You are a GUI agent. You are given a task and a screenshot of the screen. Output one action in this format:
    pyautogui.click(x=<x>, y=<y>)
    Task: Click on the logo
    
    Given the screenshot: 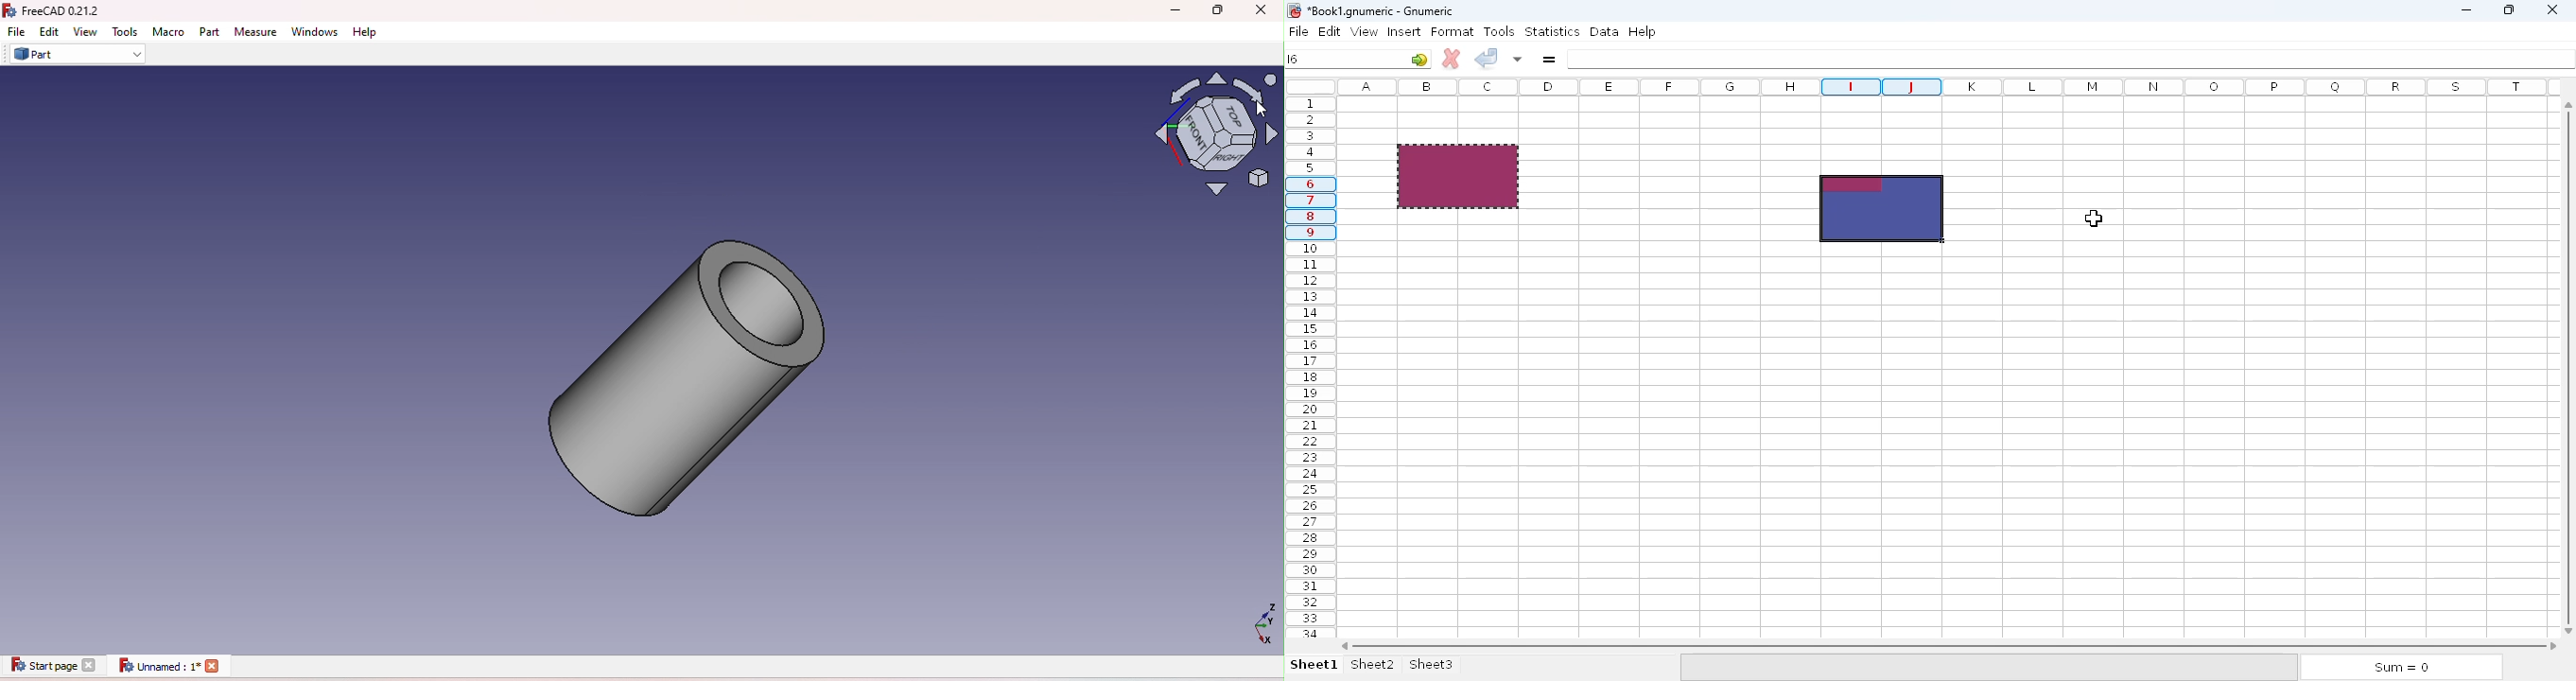 What is the action you would take?
    pyautogui.click(x=1294, y=11)
    